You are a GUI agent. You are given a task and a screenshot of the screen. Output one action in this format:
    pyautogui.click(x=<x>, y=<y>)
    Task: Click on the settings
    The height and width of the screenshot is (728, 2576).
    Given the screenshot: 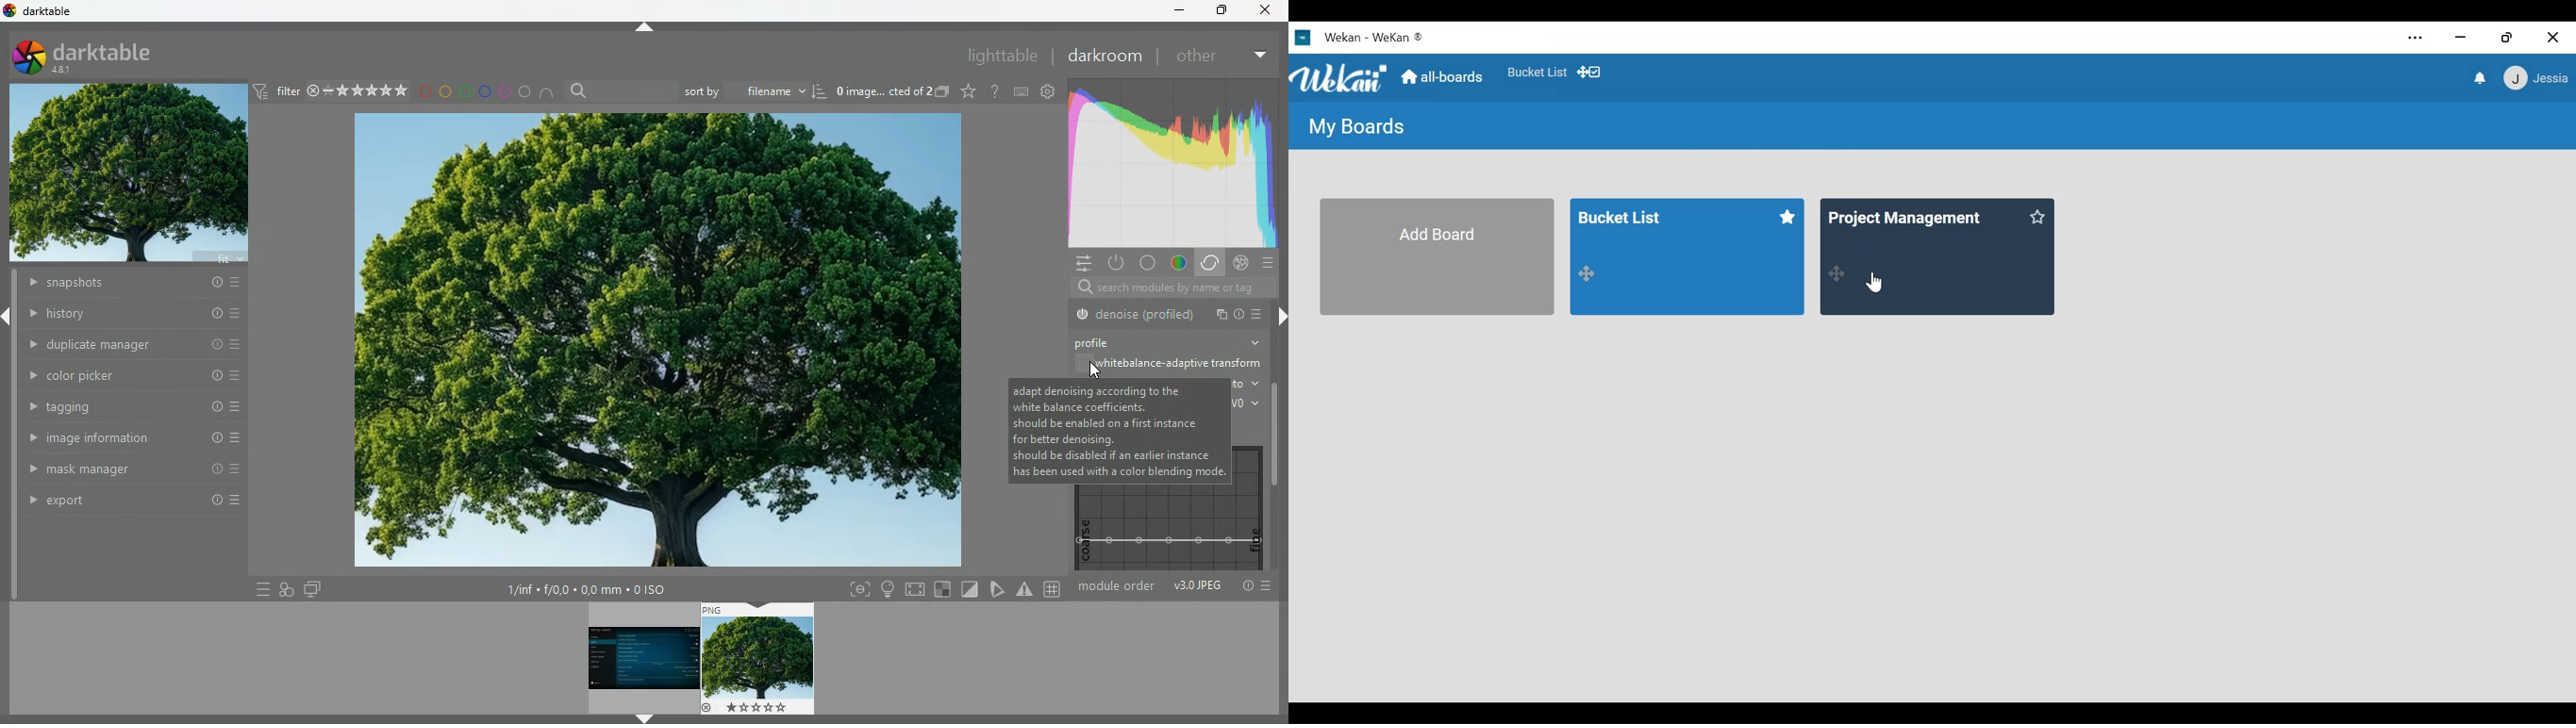 What is the action you would take?
    pyautogui.click(x=1051, y=91)
    